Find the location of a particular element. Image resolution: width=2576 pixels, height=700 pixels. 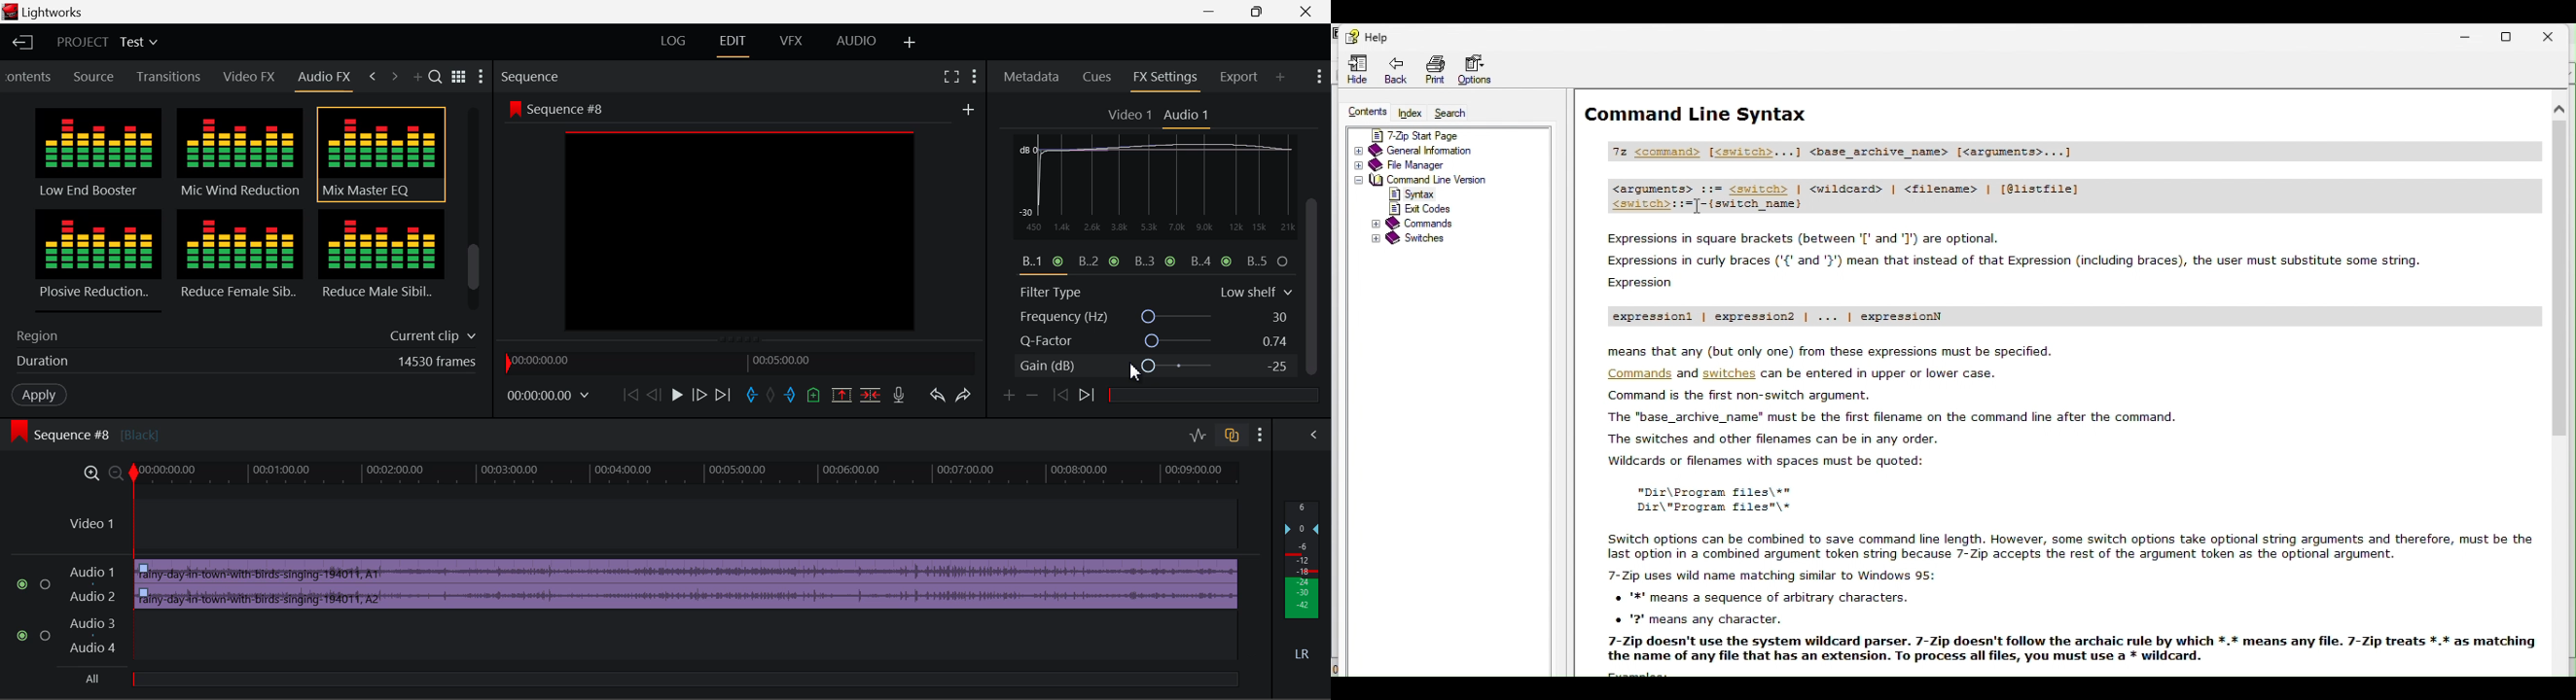

Go Back is located at coordinates (654, 395).